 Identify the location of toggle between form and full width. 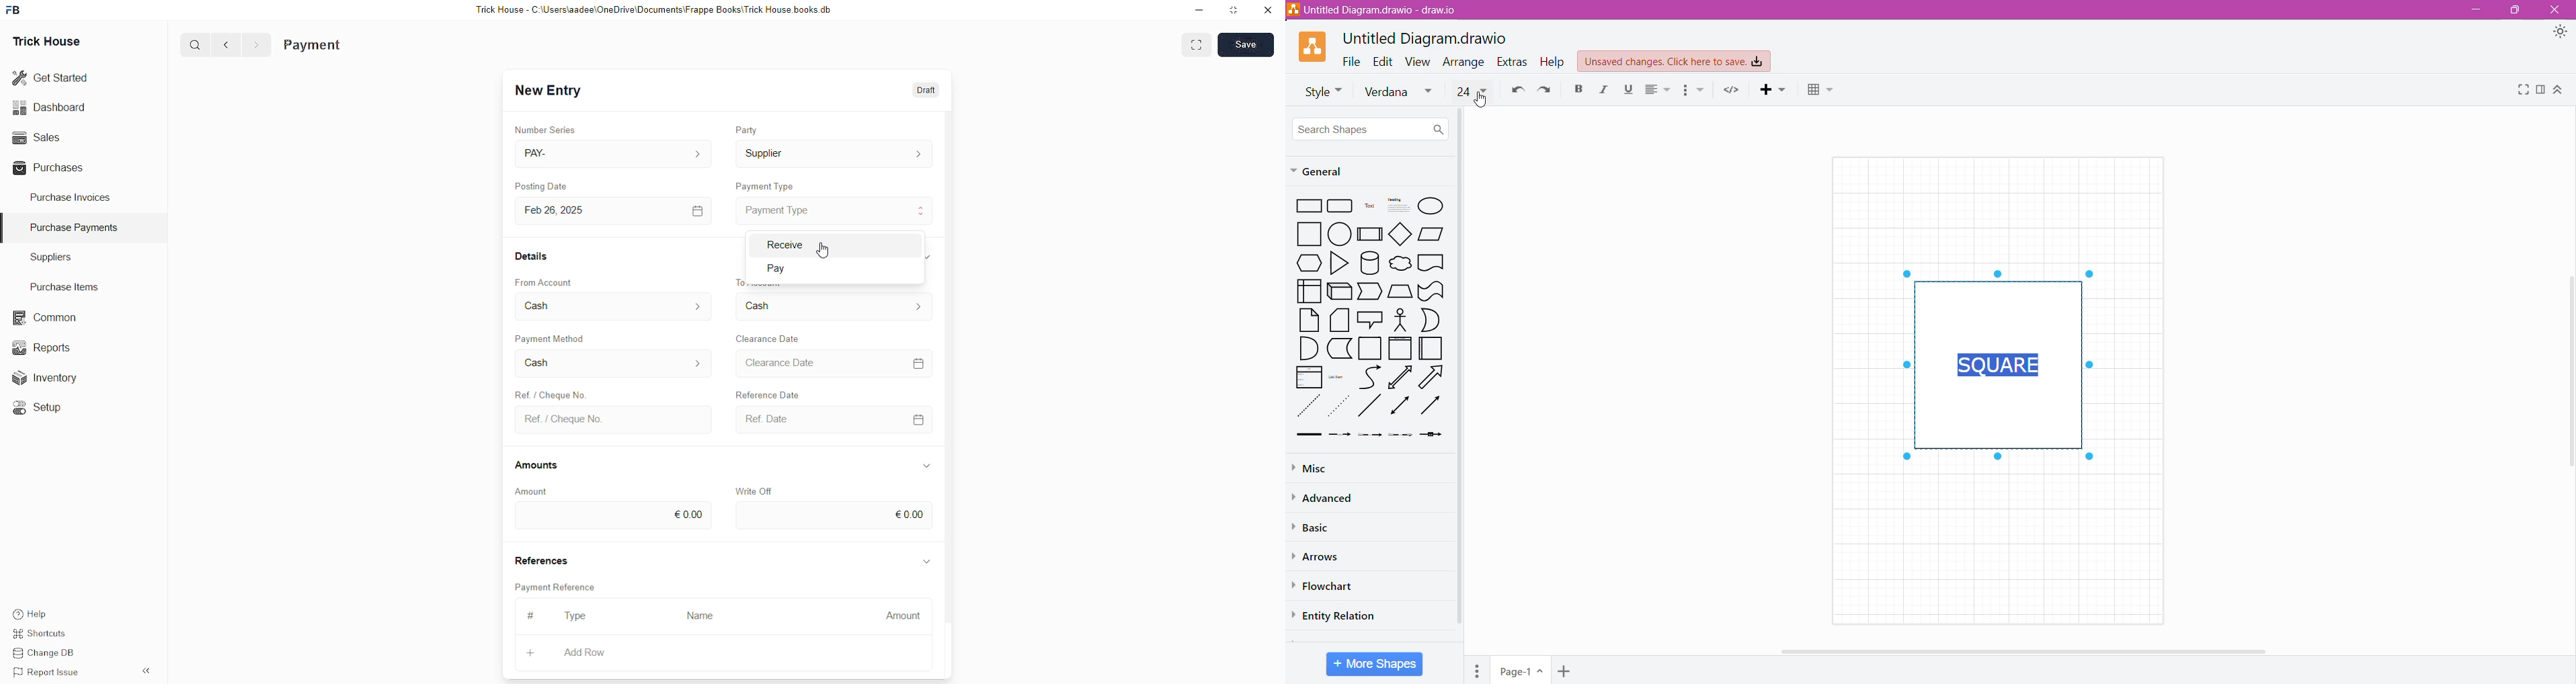
(1198, 46).